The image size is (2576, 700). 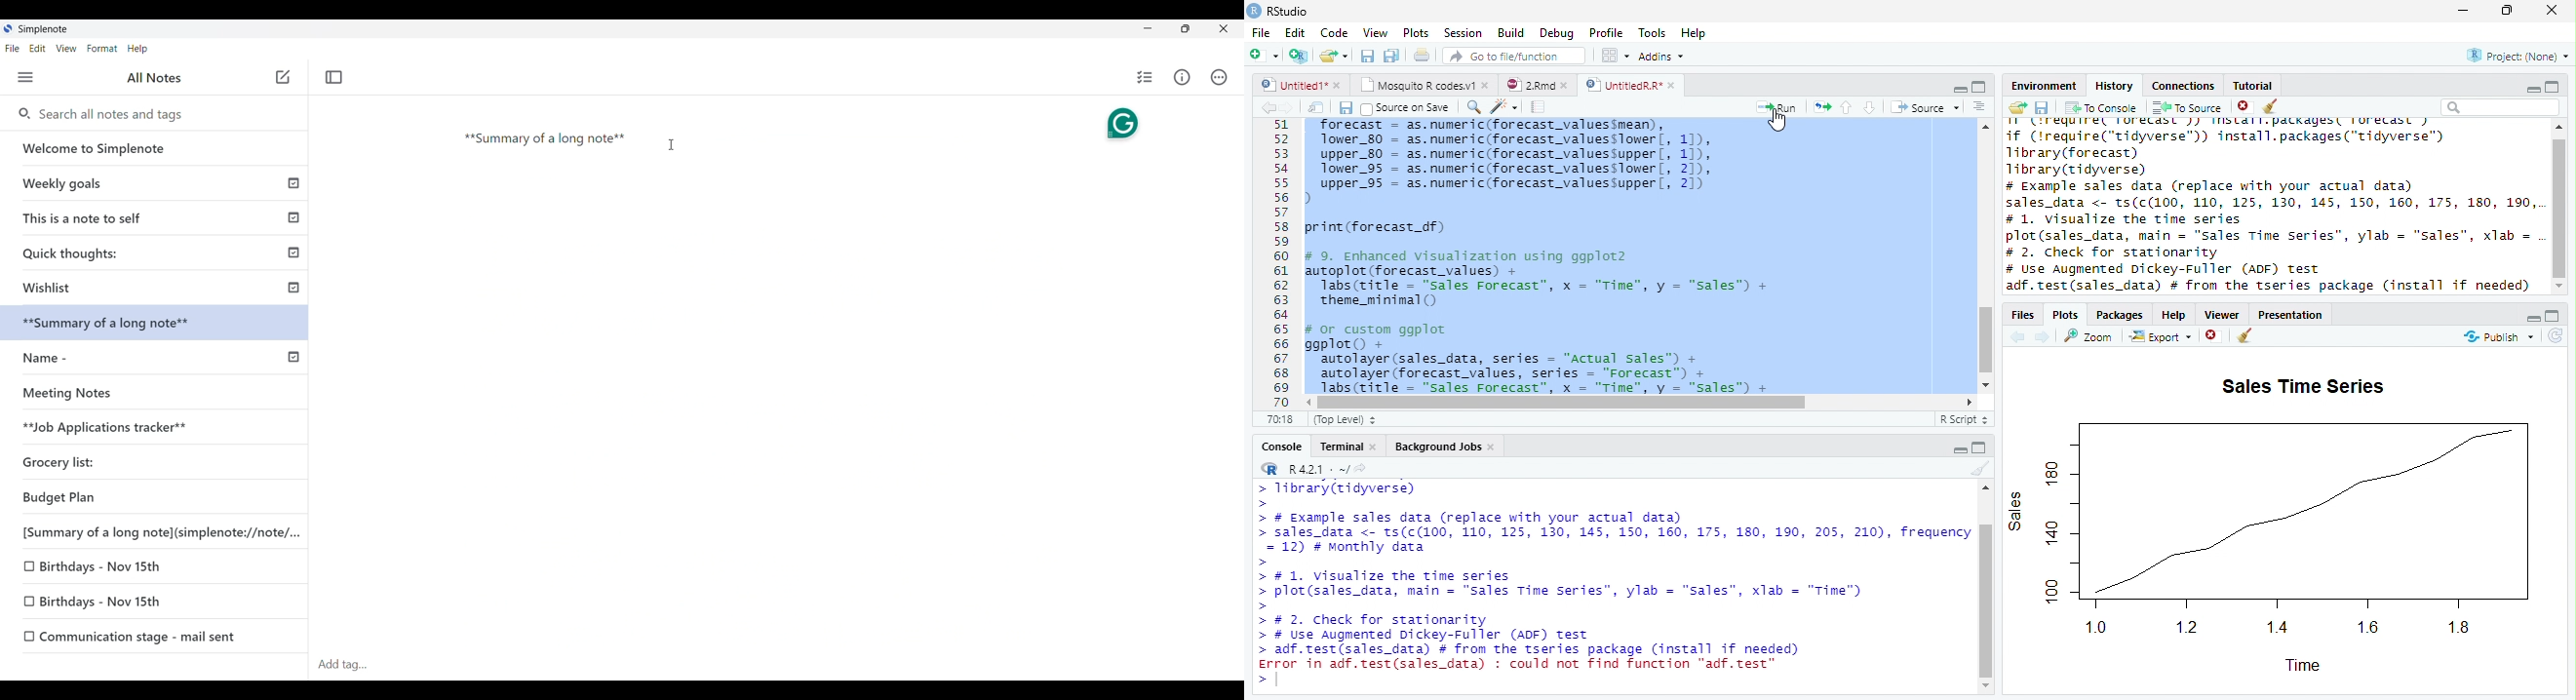 What do you see at coordinates (2183, 86) in the screenshot?
I see `Connections` at bounding box center [2183, 86].